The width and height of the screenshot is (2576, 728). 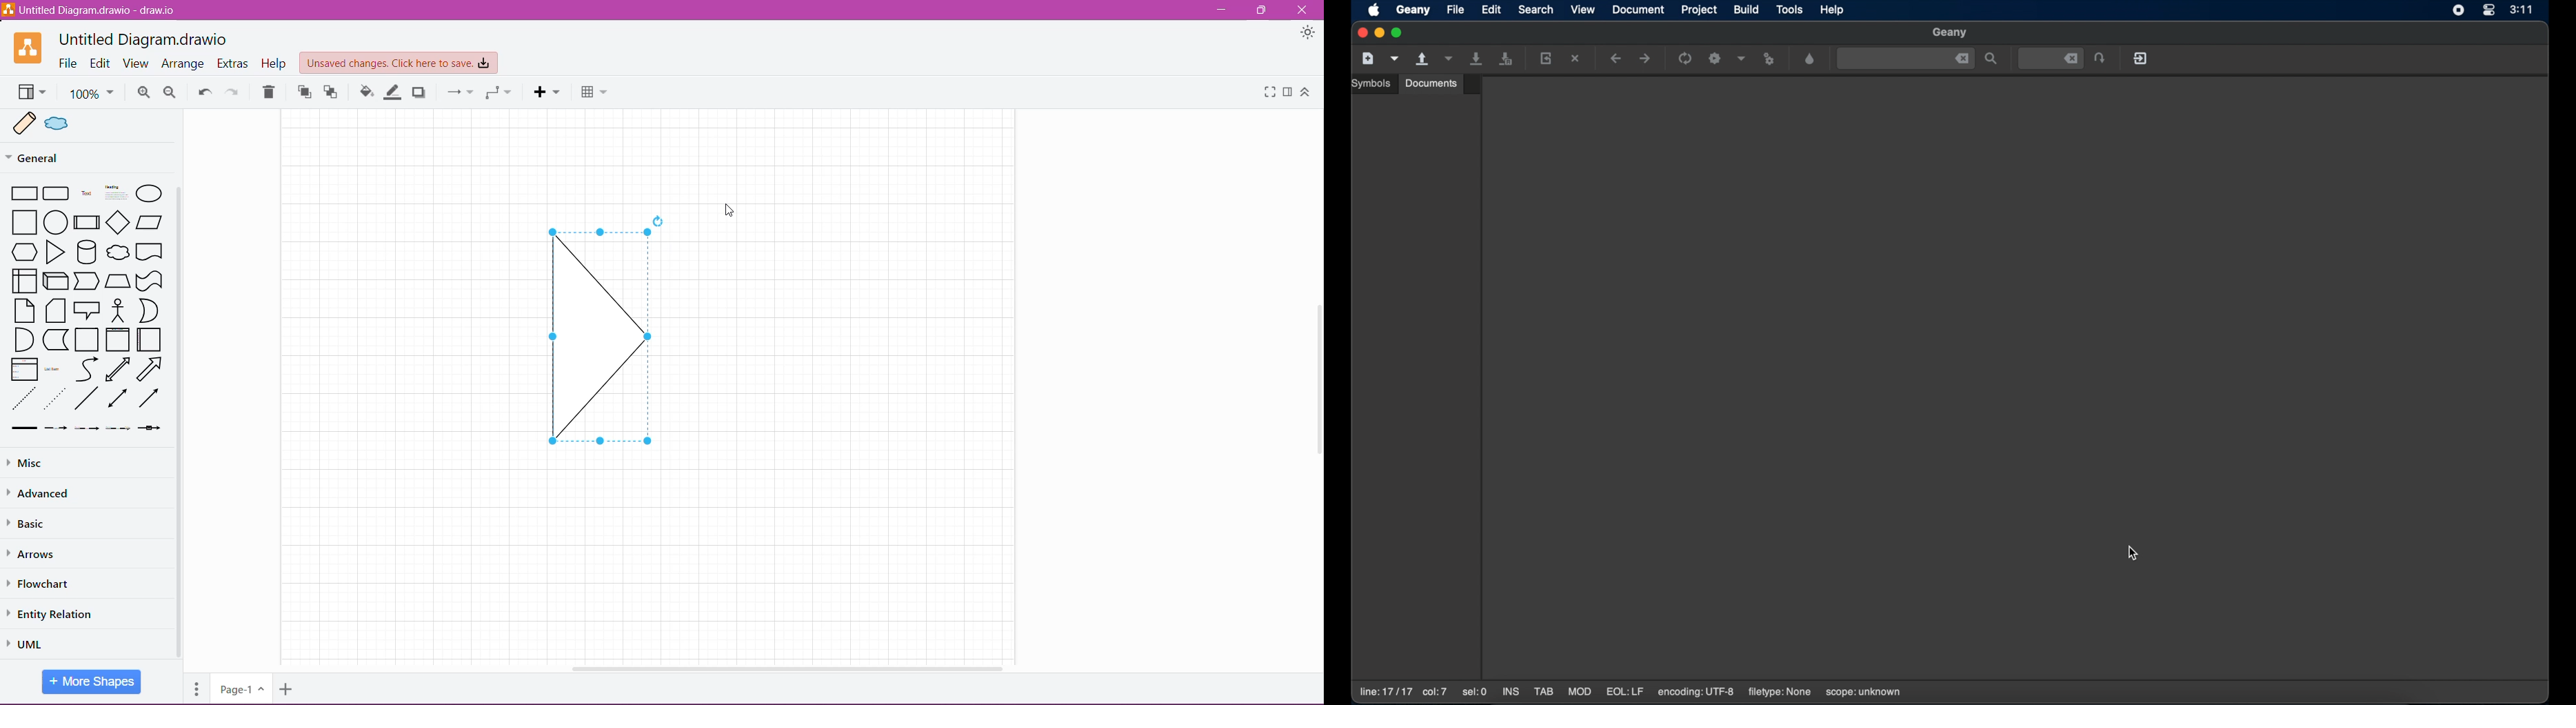 I want to click on View, so click(x=137, y=63).